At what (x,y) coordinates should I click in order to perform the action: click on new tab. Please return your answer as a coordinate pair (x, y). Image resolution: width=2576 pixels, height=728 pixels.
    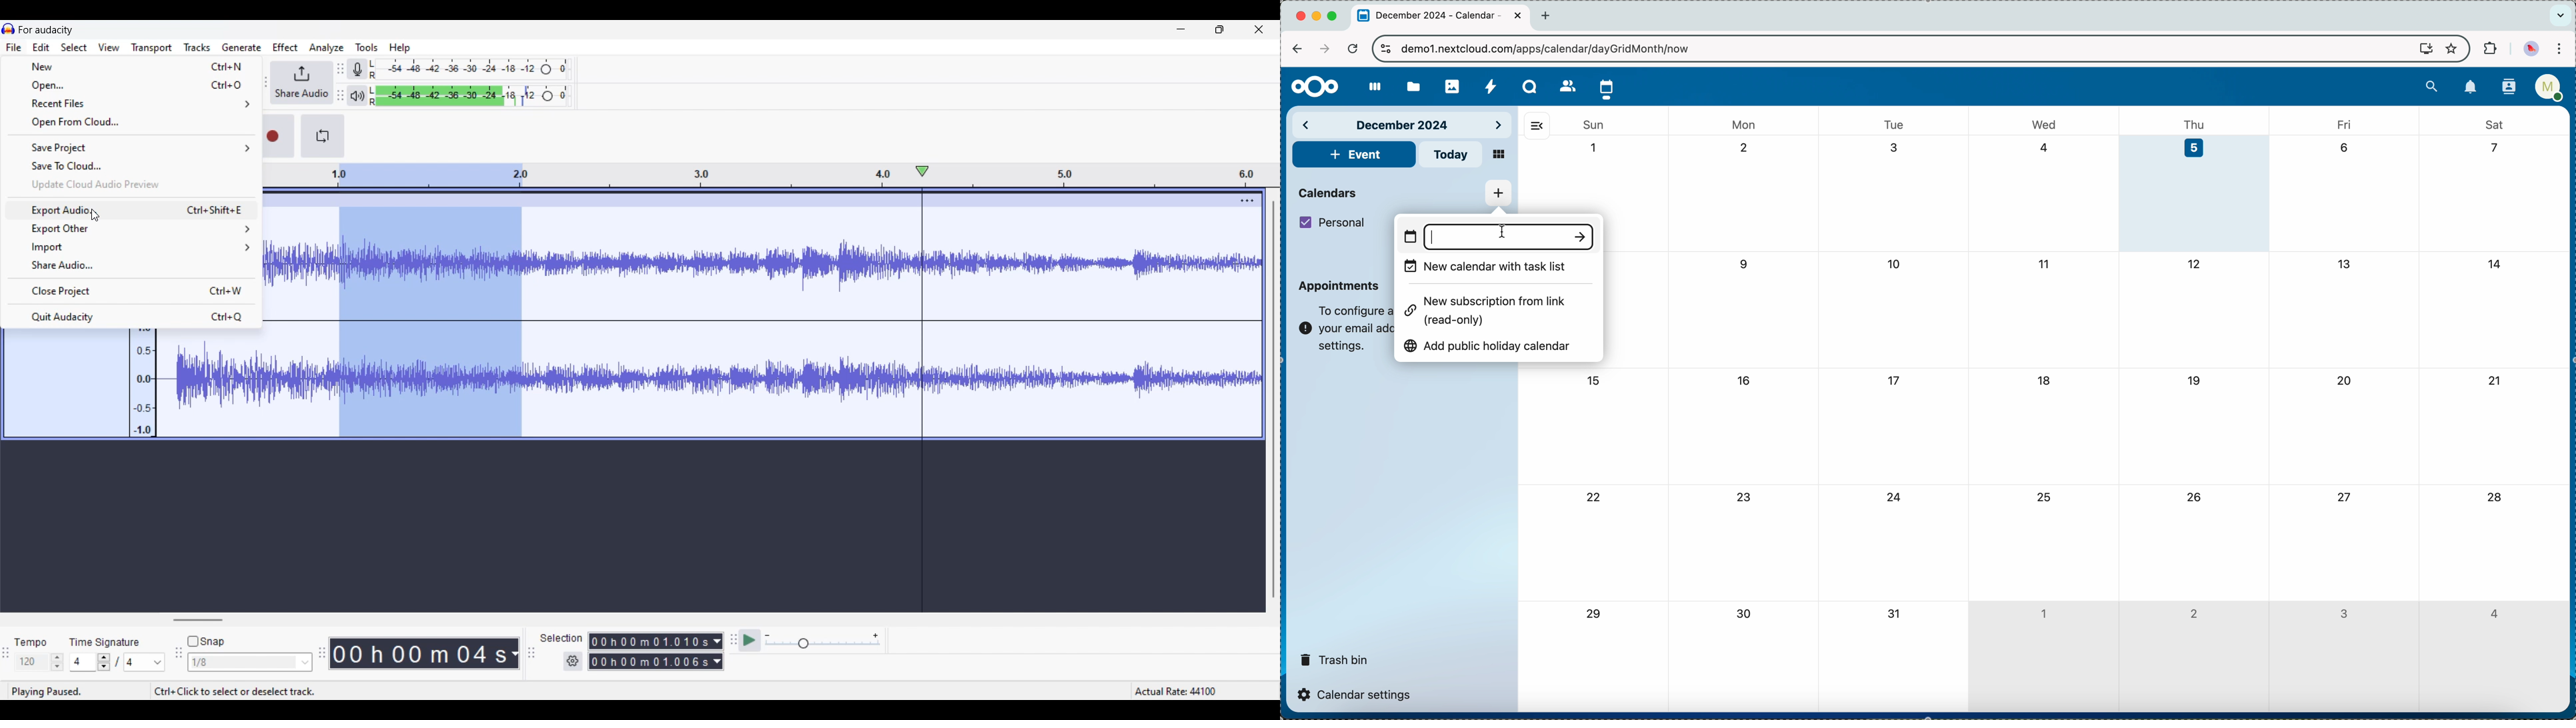
    Looking at the image, I should click on (1549, 15).